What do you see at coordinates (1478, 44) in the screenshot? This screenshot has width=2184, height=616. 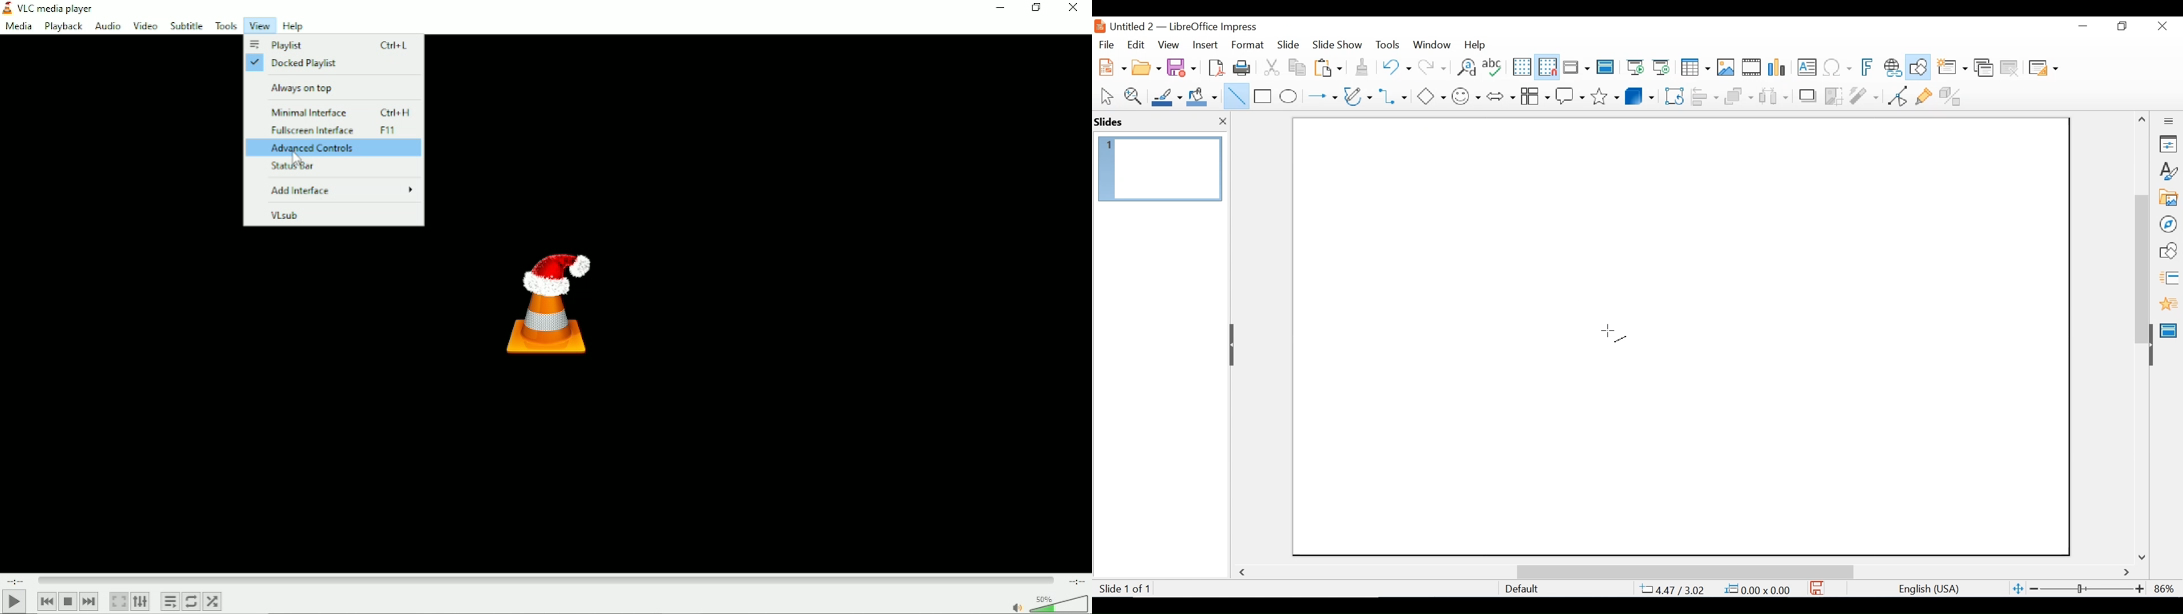 I see `Help` at bounding box center [1478, 44].